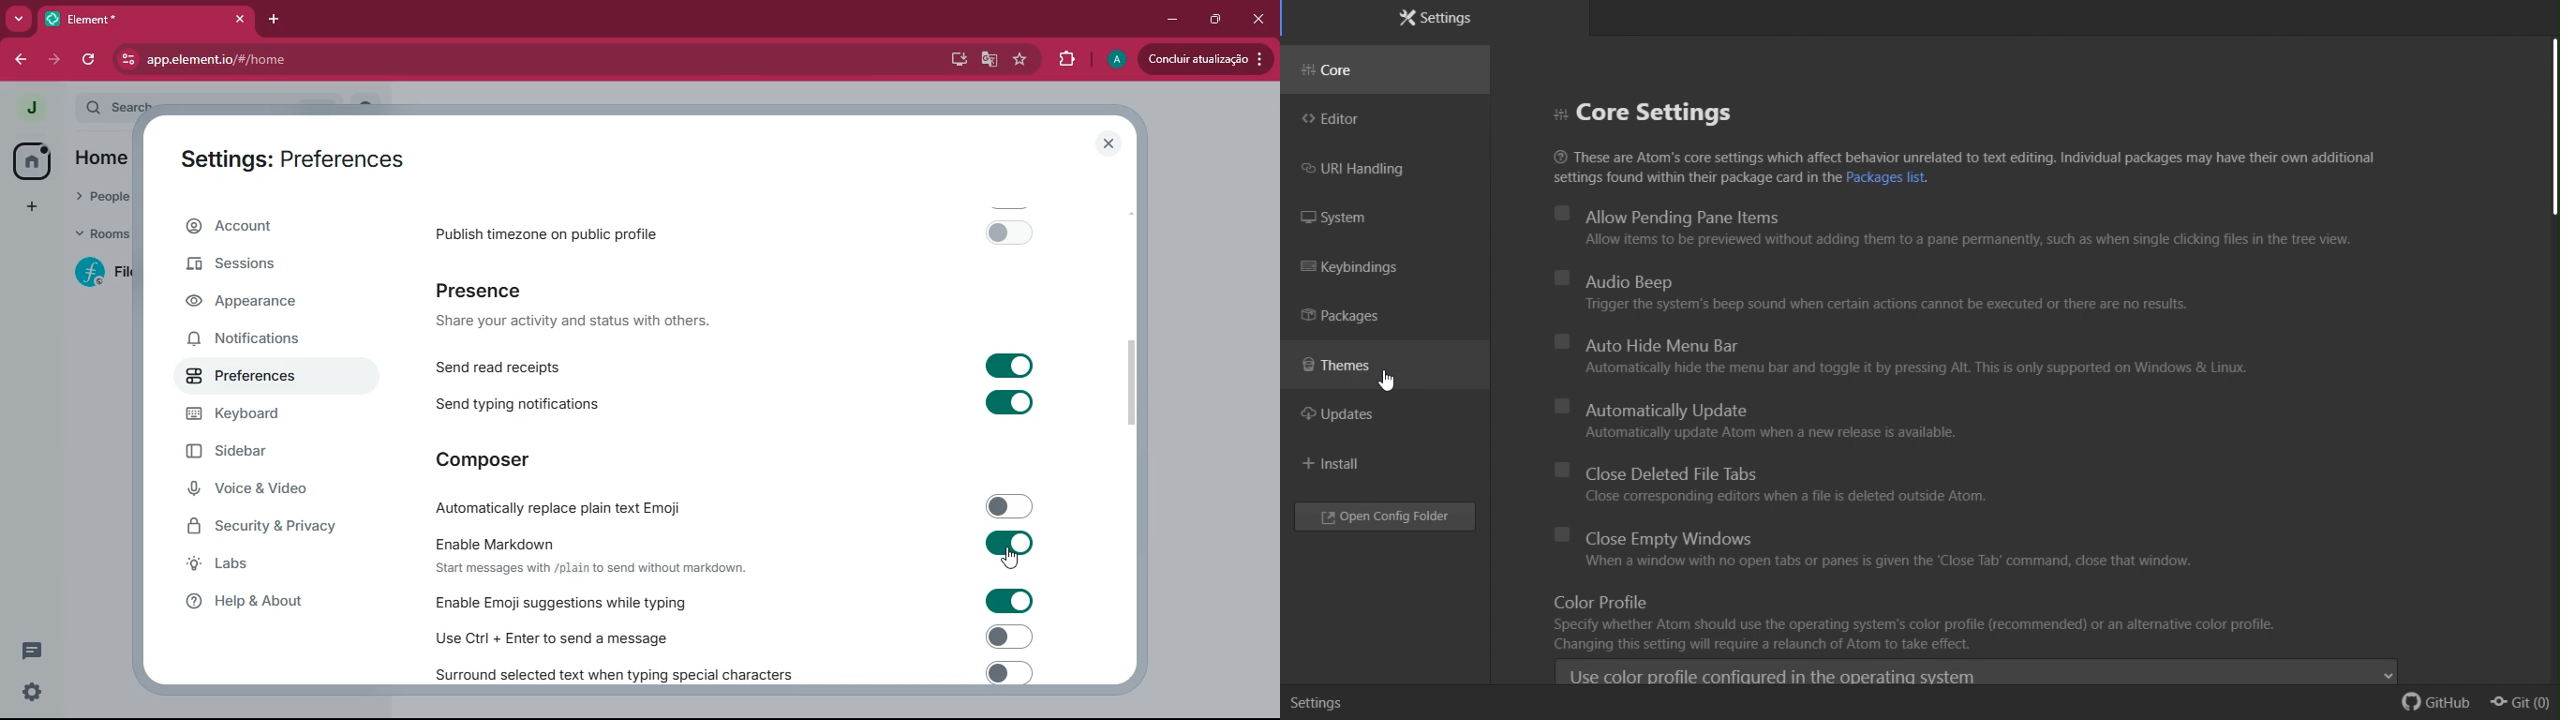  What do you see at coordinates (1980, 673) in the screenshot?
I see `Use color profile configured drop down` at bounding box center [1980, 673].